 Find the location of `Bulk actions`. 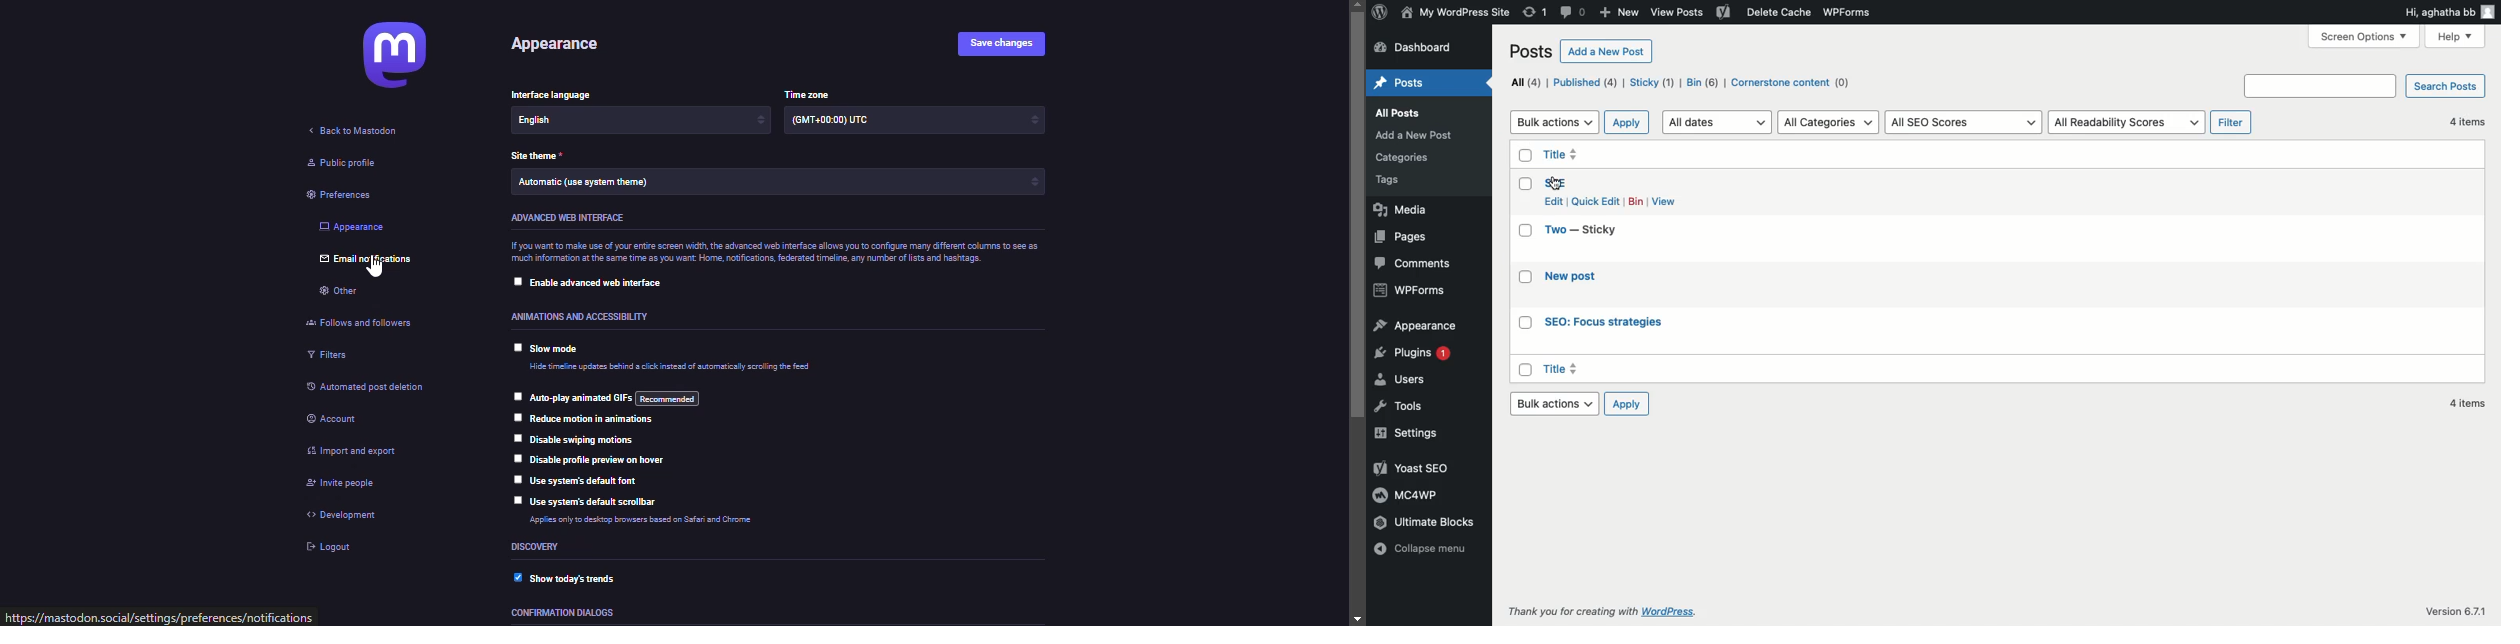

Bulk actions is located at coordinates (1554, 404).